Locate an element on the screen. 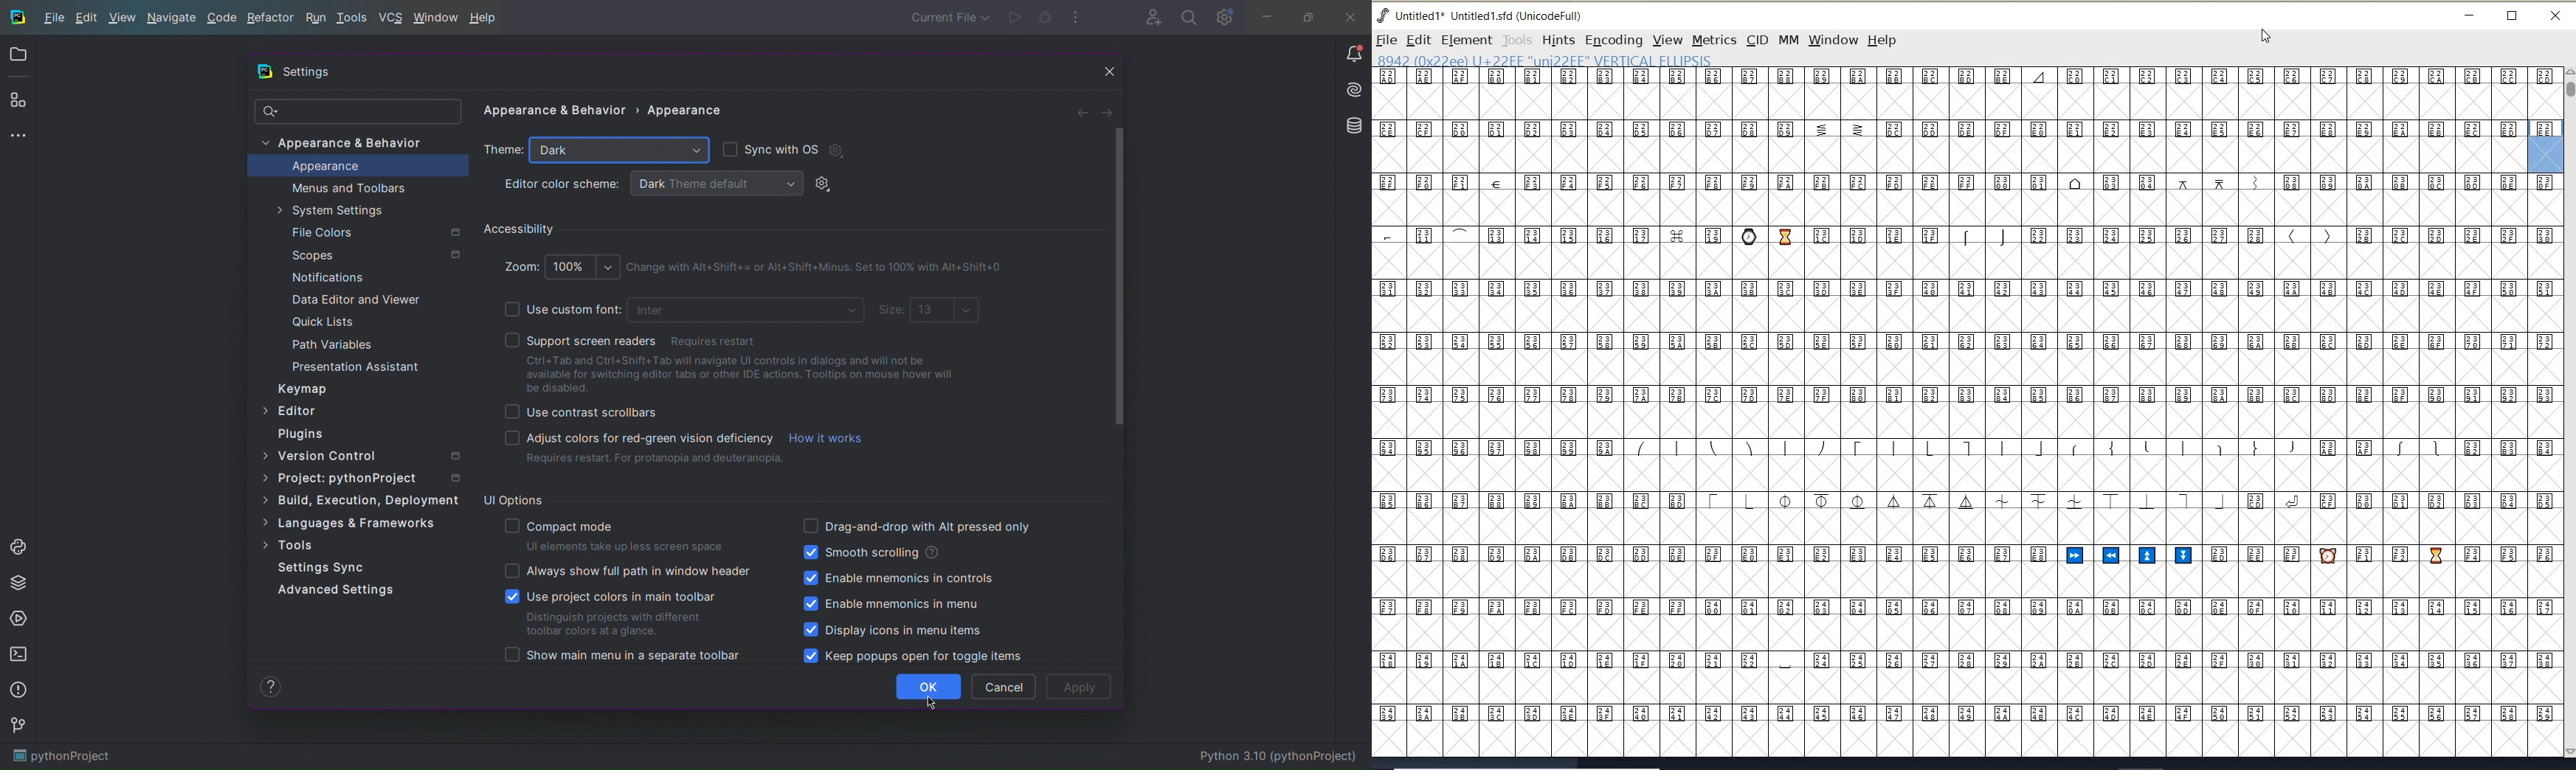  Settings Sync is located at coordinates (321, 567).